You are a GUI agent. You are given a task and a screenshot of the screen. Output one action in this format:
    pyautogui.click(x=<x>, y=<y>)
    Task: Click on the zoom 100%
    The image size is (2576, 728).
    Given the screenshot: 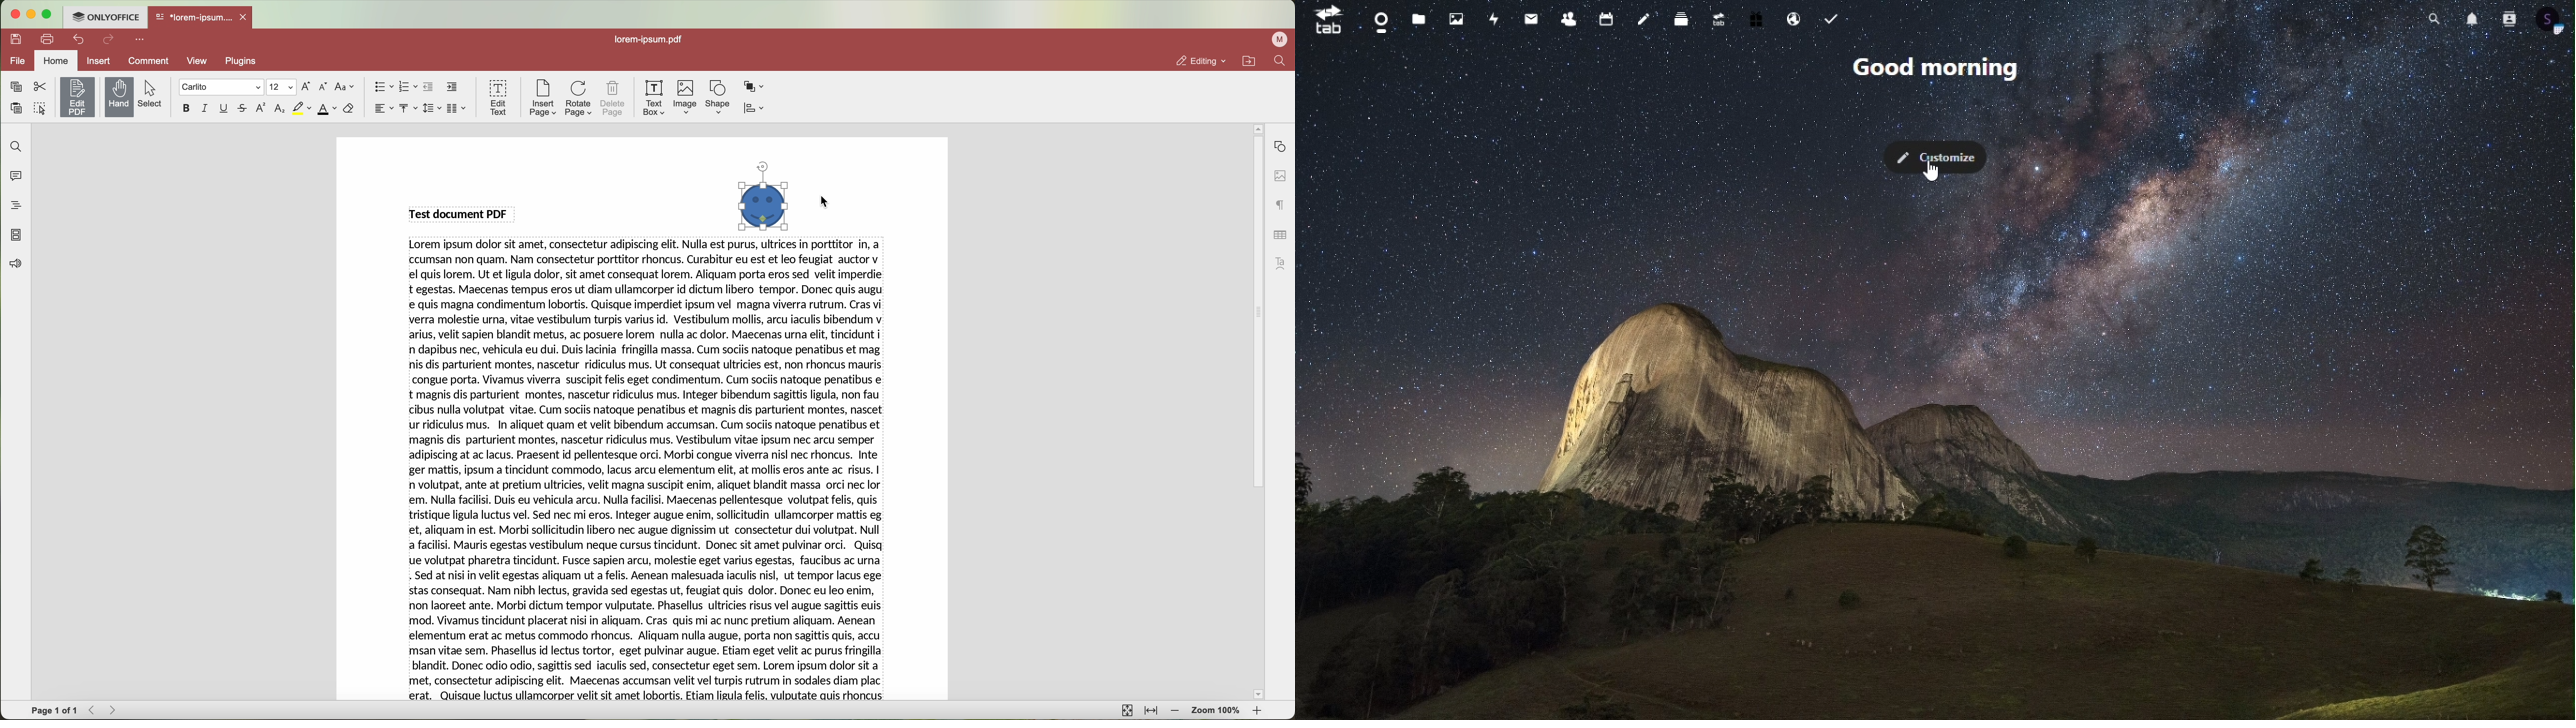 What is the action you would take?
    pyautogui.click(x=1216, y=711)
    